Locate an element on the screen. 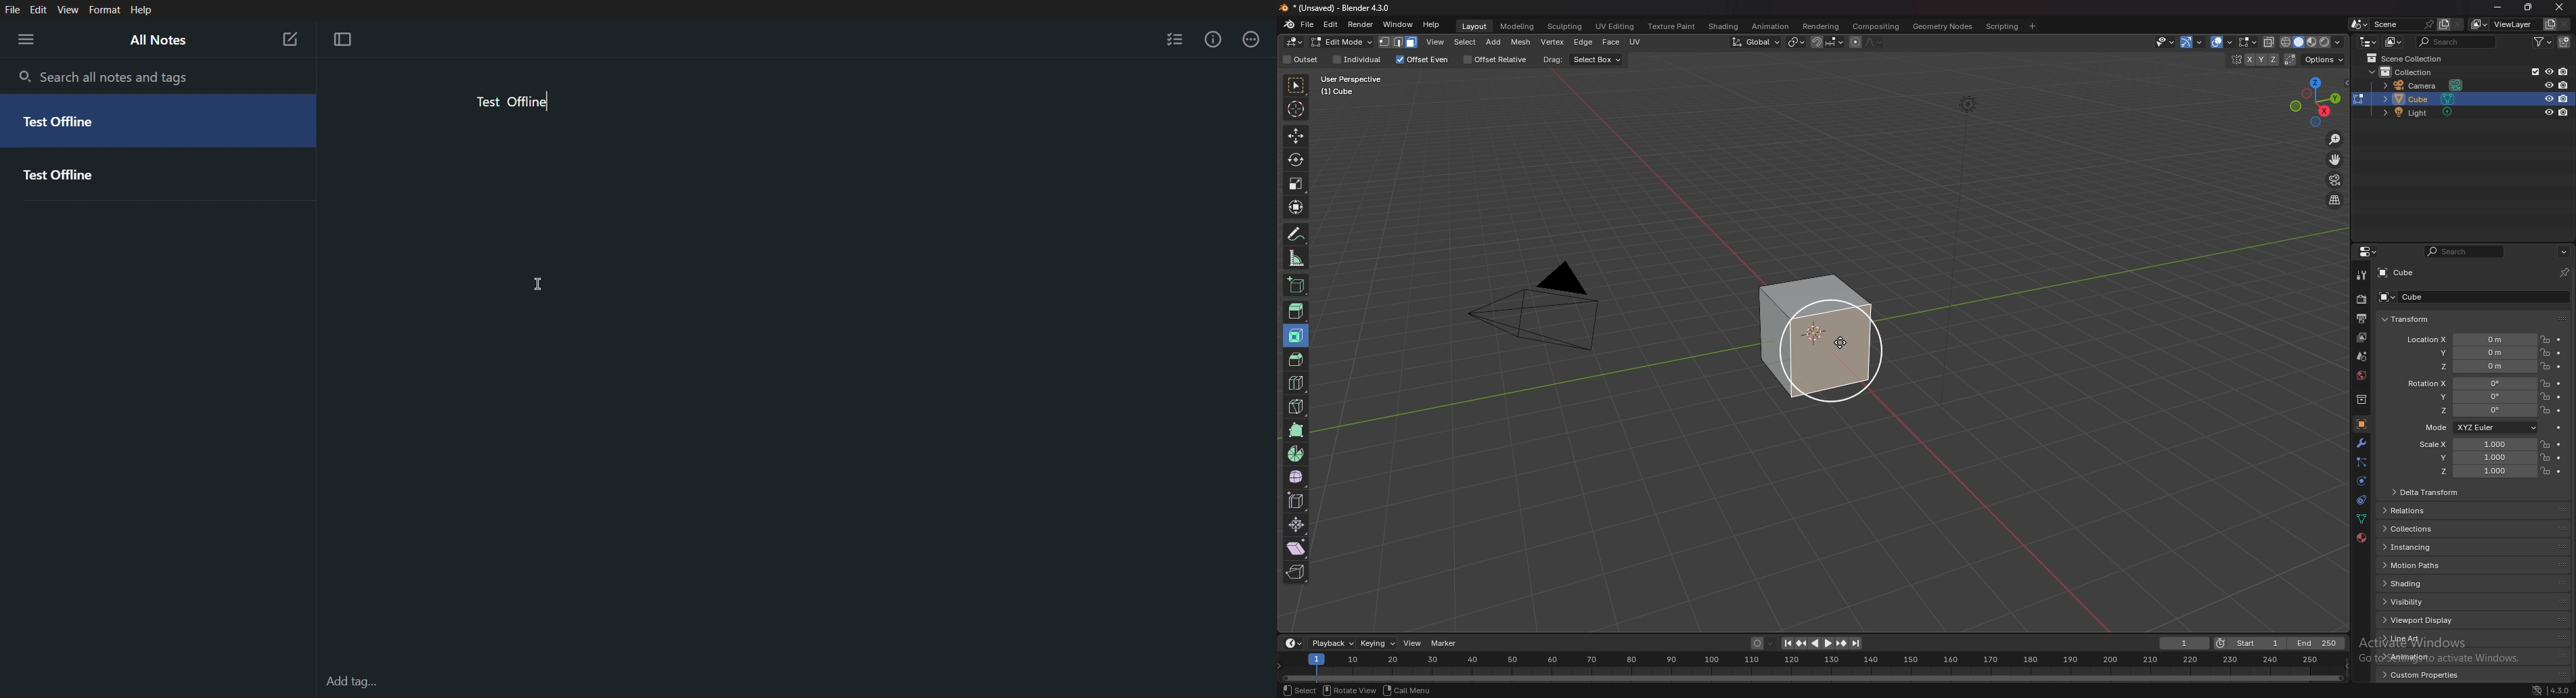  exclude from view layer is located at coordinates (2531, 71).